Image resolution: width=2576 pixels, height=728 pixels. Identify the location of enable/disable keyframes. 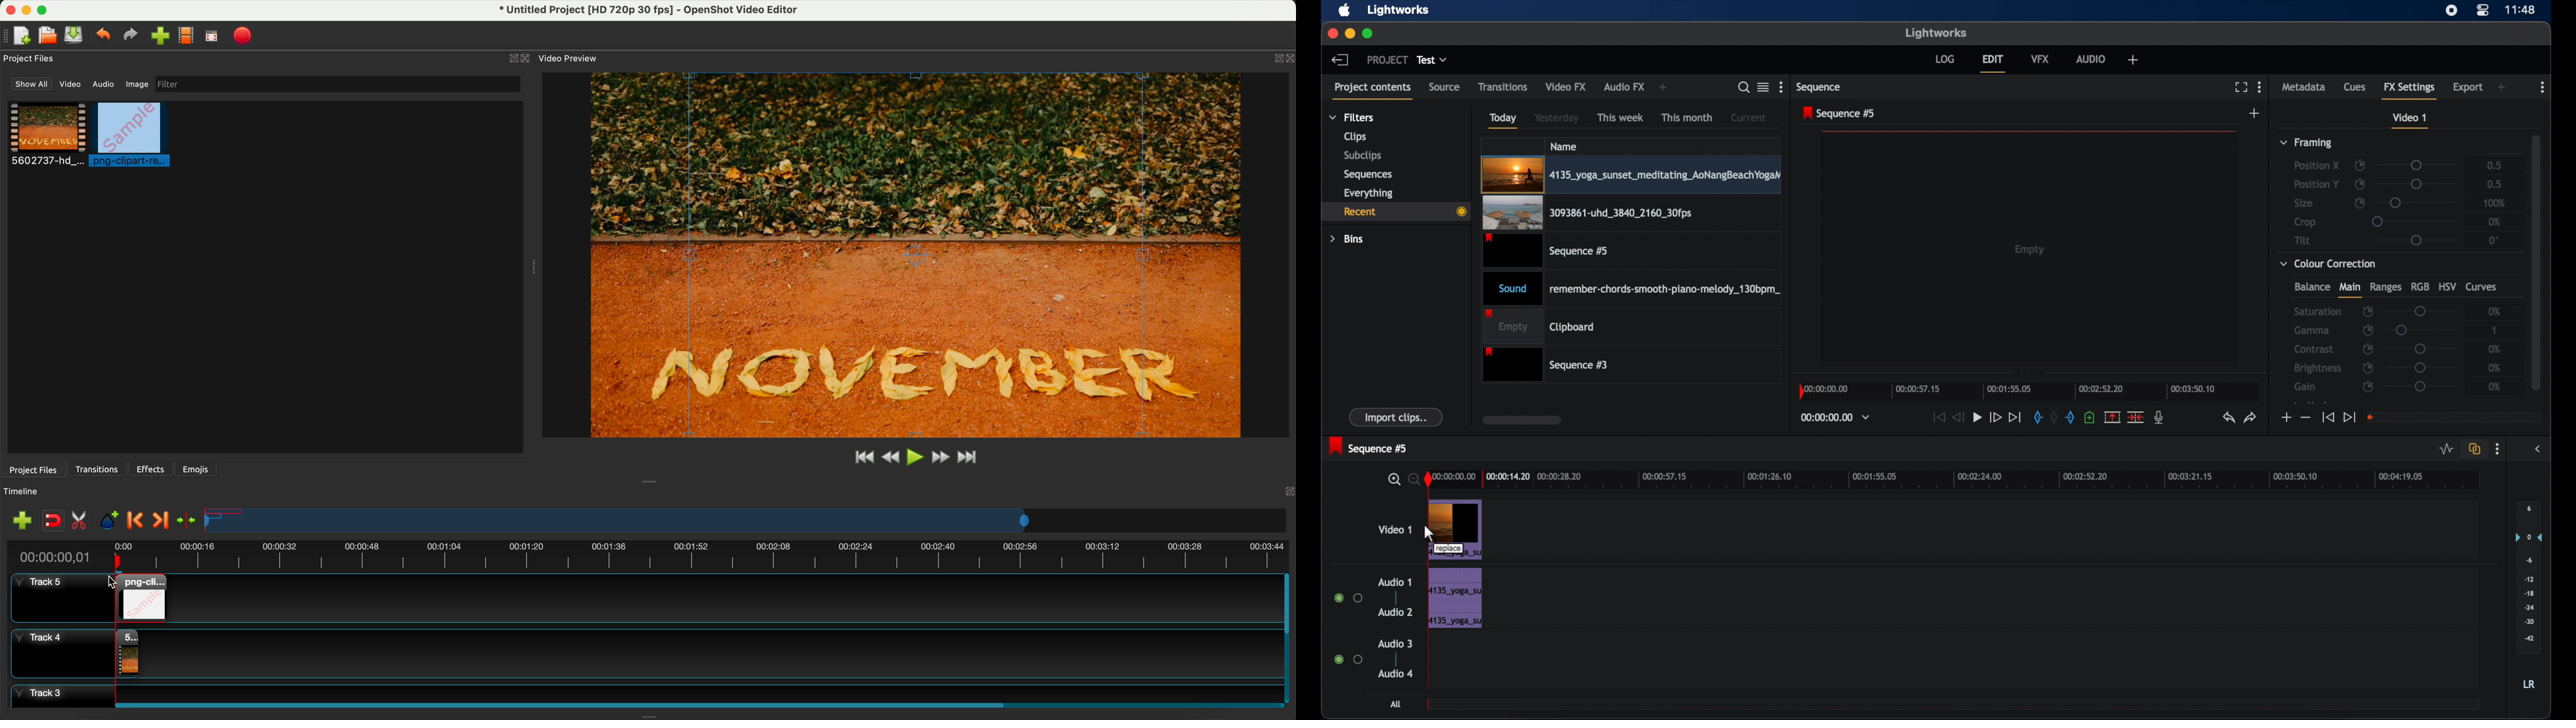
(2367, 330).